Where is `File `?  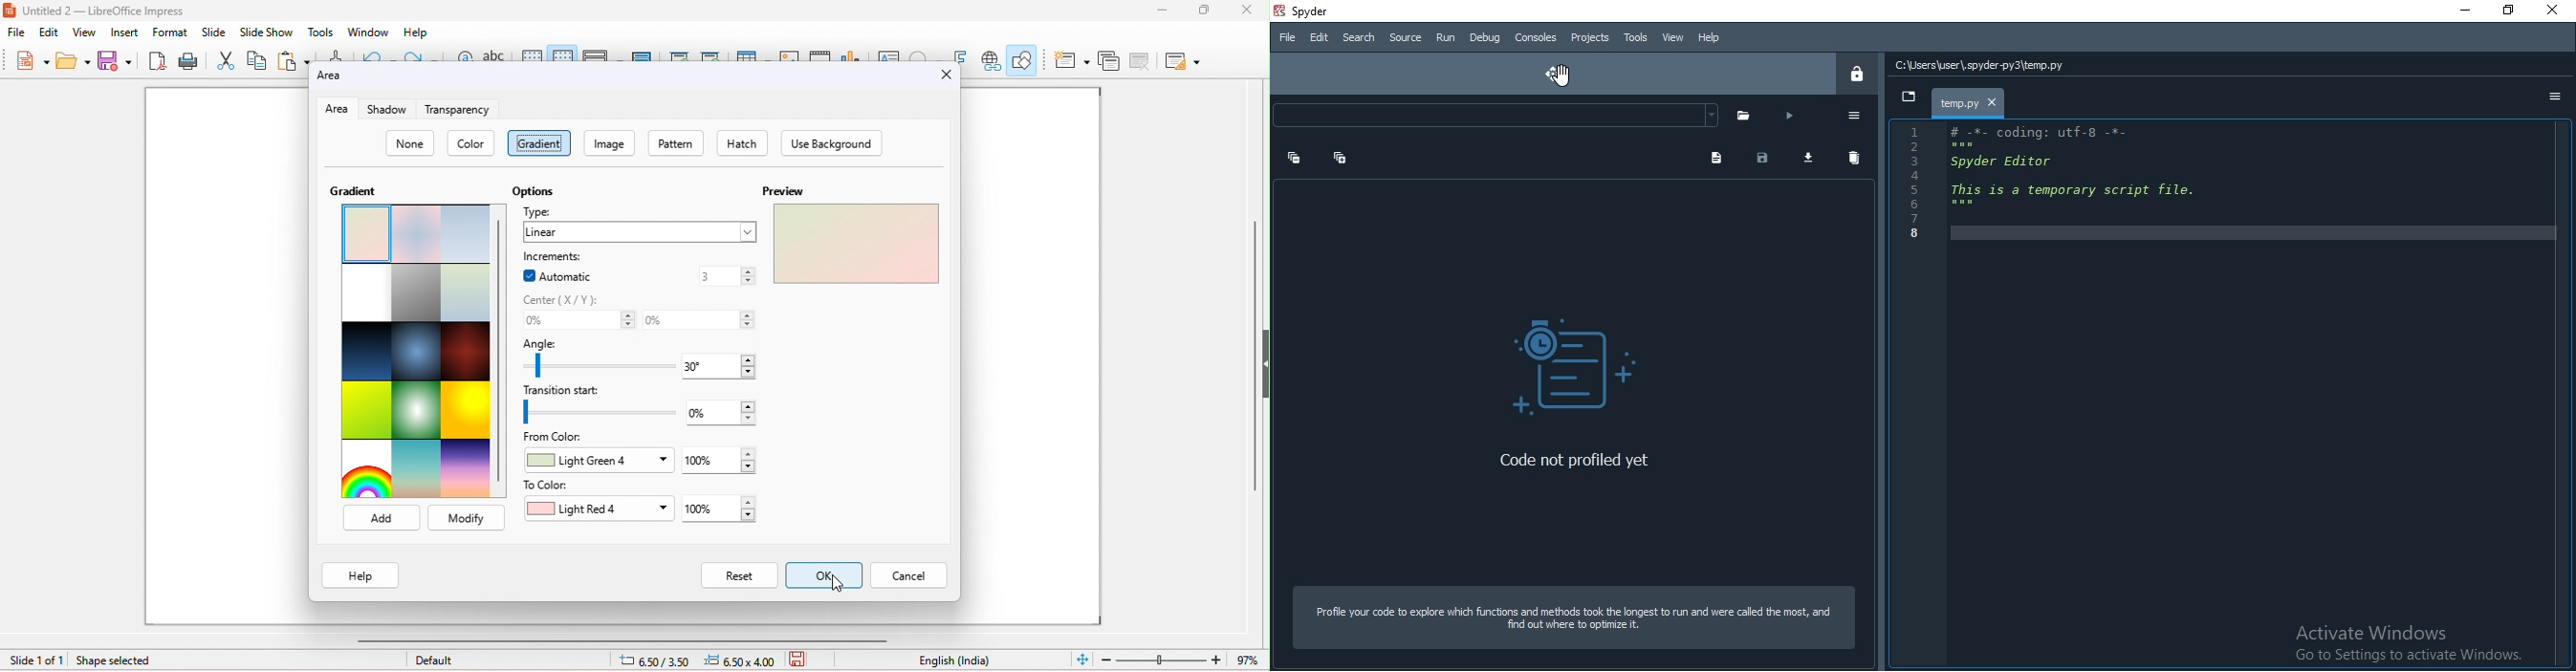
File  is located at coordinates (1286, 37).